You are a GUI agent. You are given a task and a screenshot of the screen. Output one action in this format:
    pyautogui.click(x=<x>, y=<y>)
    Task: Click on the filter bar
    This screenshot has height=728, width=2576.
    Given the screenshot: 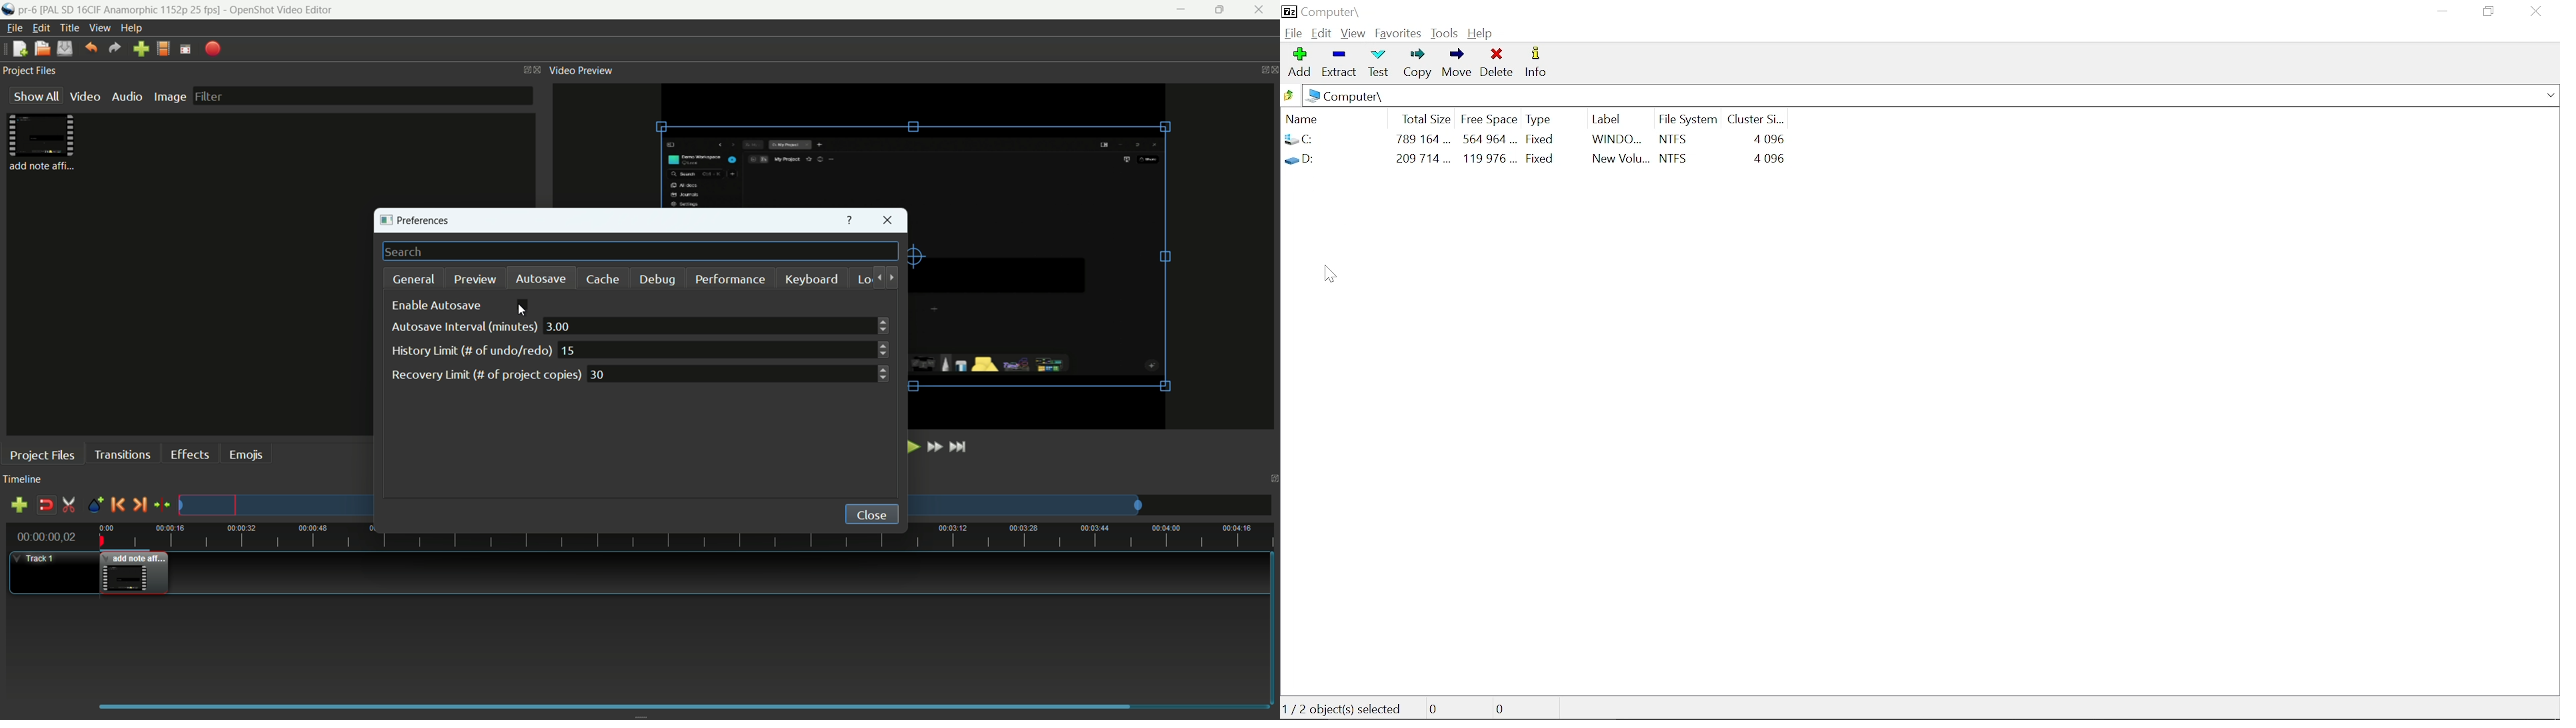 What is the action you would take?
    pyautogui.click(x=362, y=96)
    